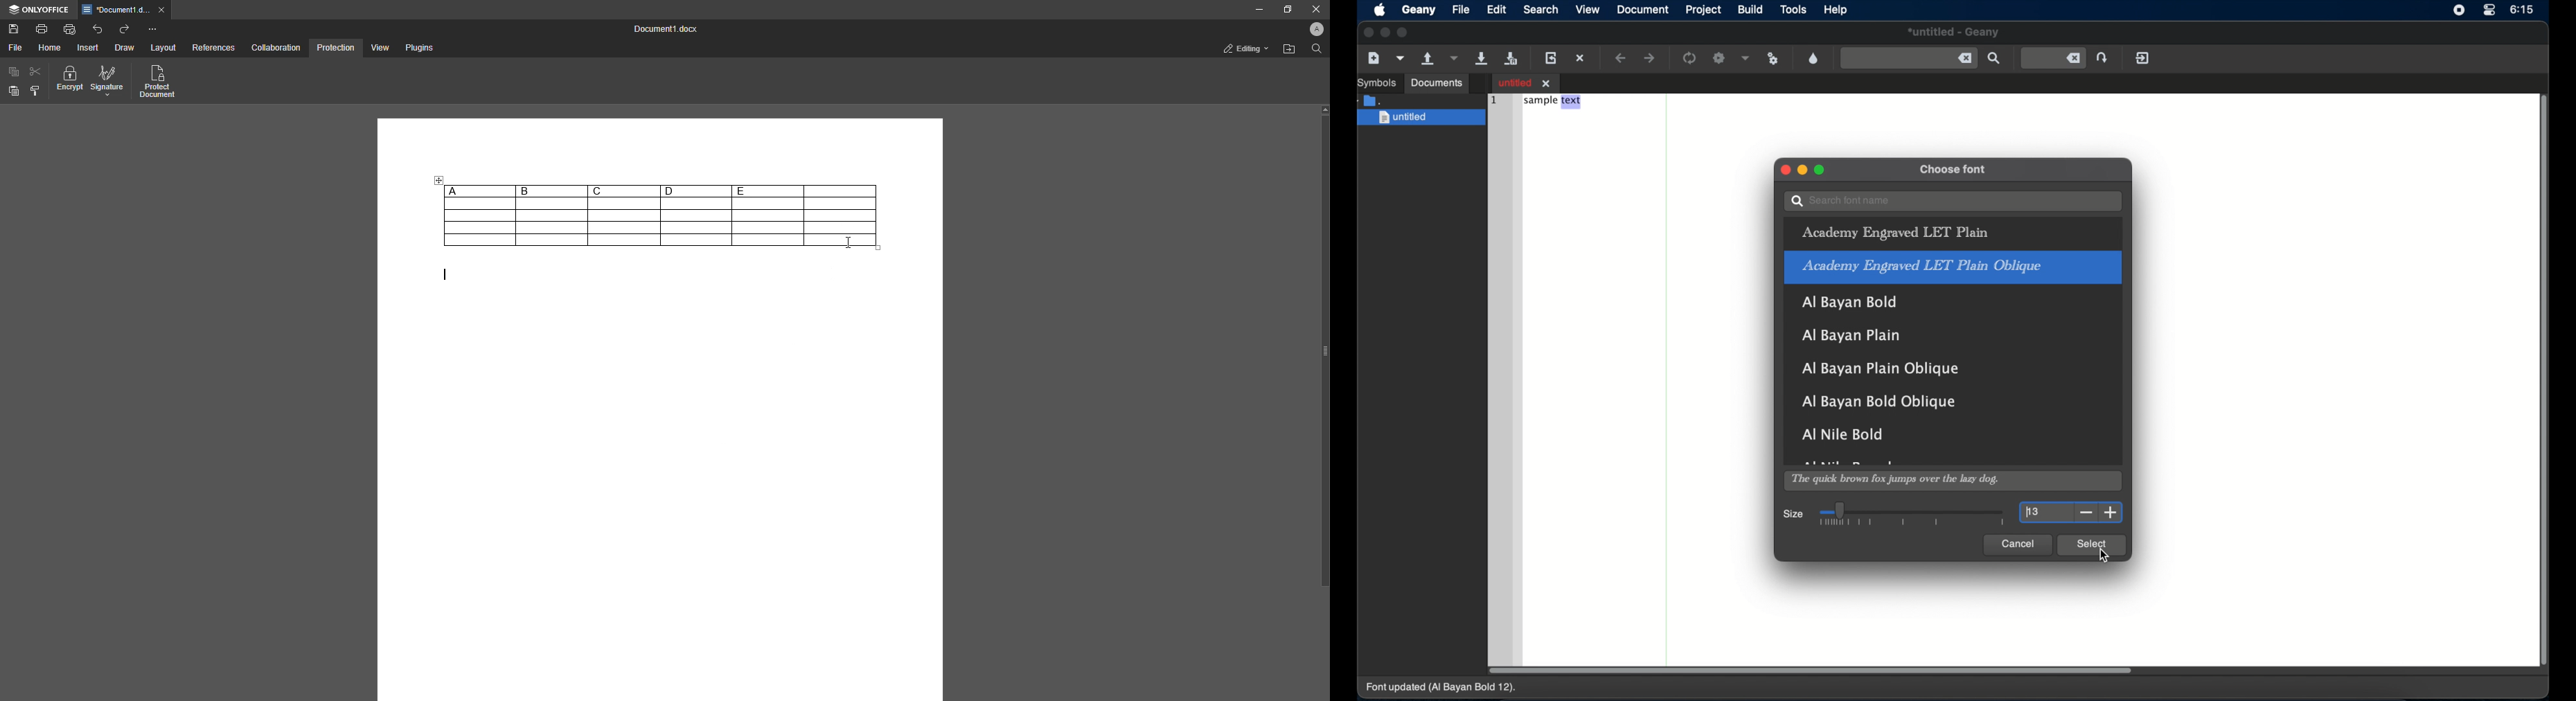 The height and width of the screenshot is (728, 2576). I want to click on minimize, so click(1386, 32).